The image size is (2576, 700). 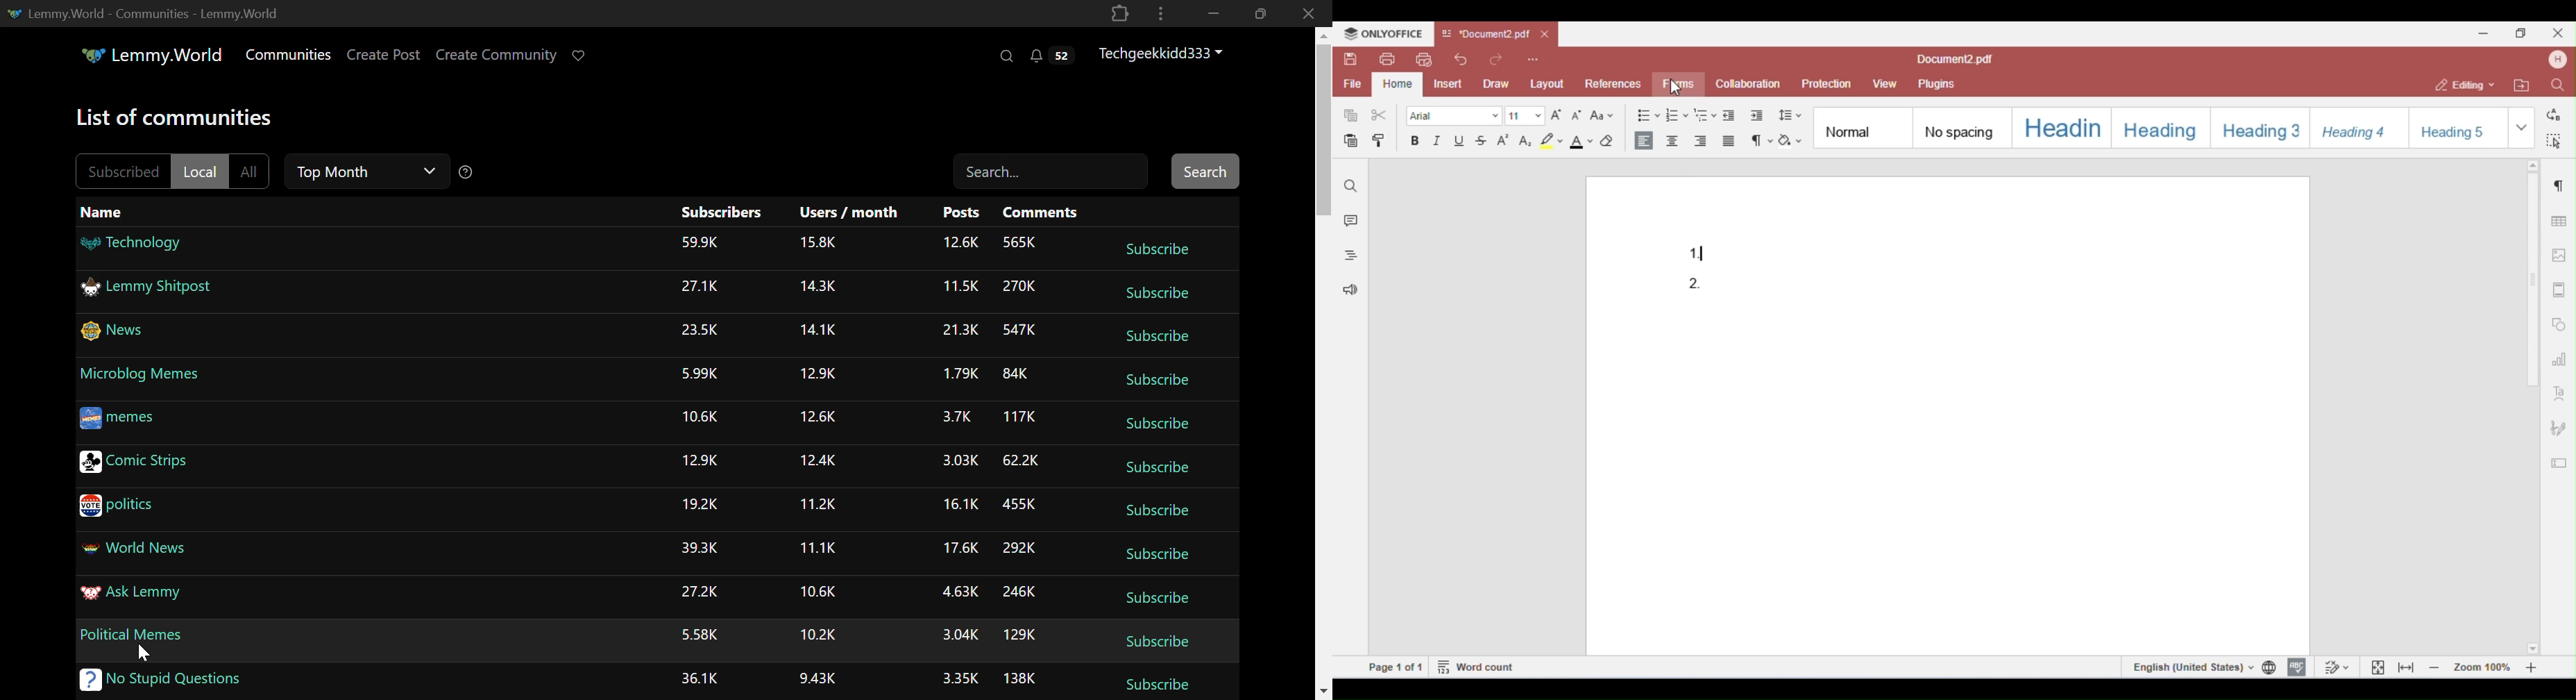 What do you see at coordinates (702, 417) in the screenshot?
I see `Amount` at bounding box center [702, 417].